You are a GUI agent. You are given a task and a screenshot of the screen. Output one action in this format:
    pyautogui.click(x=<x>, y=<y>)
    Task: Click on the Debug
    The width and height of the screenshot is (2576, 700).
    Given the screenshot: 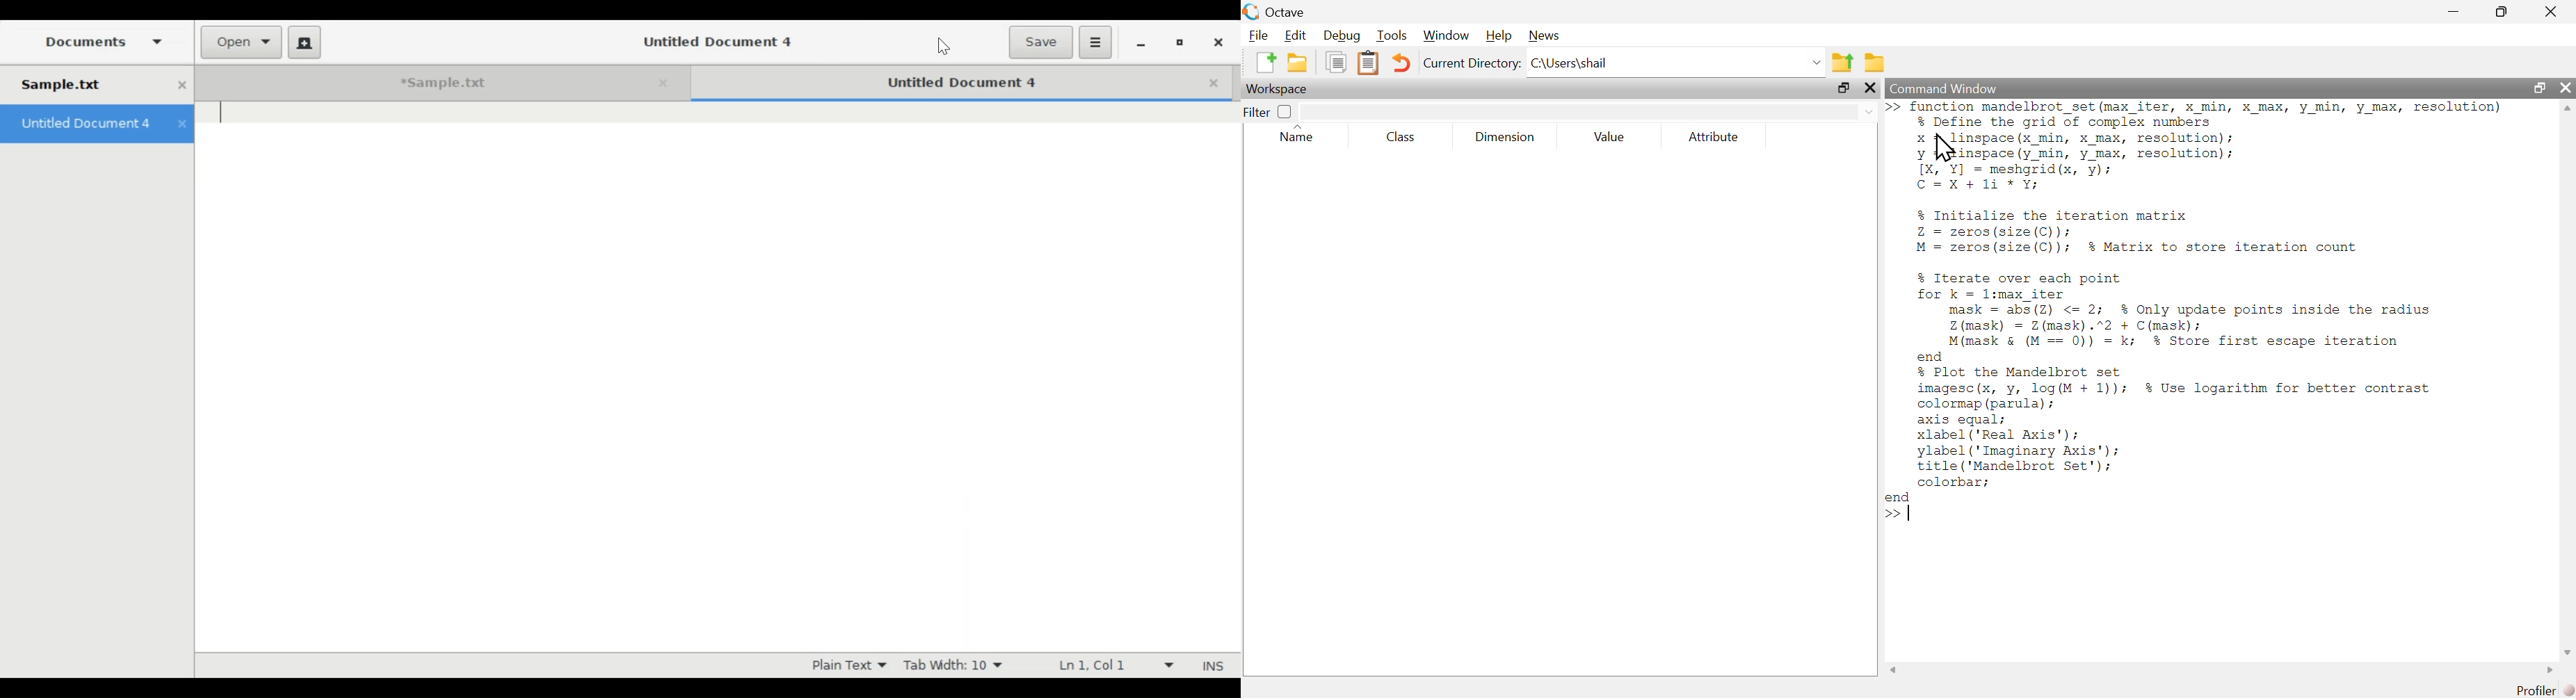 What is the action you would take?
    pyautogui.click(x=1341, y=35)
    